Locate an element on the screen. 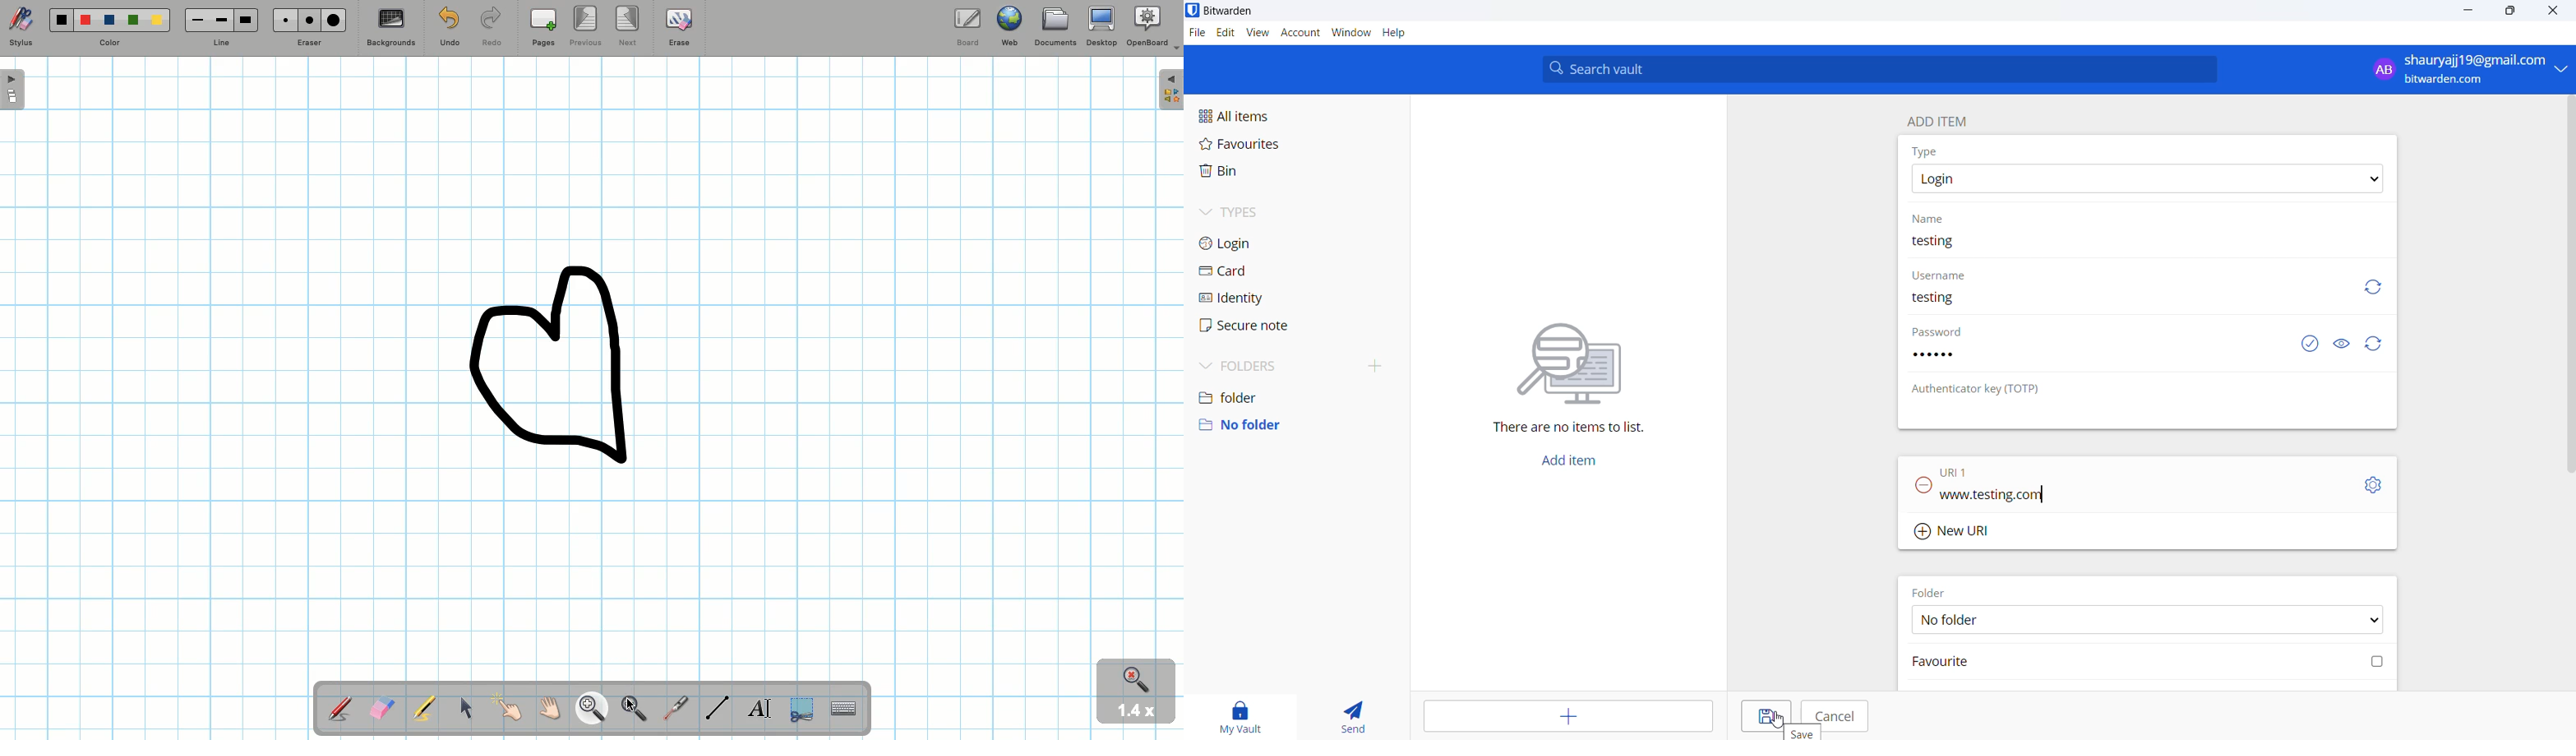 The width and height of the screenshot is (2576, 756). folder is located at coordinates (1293, 394).